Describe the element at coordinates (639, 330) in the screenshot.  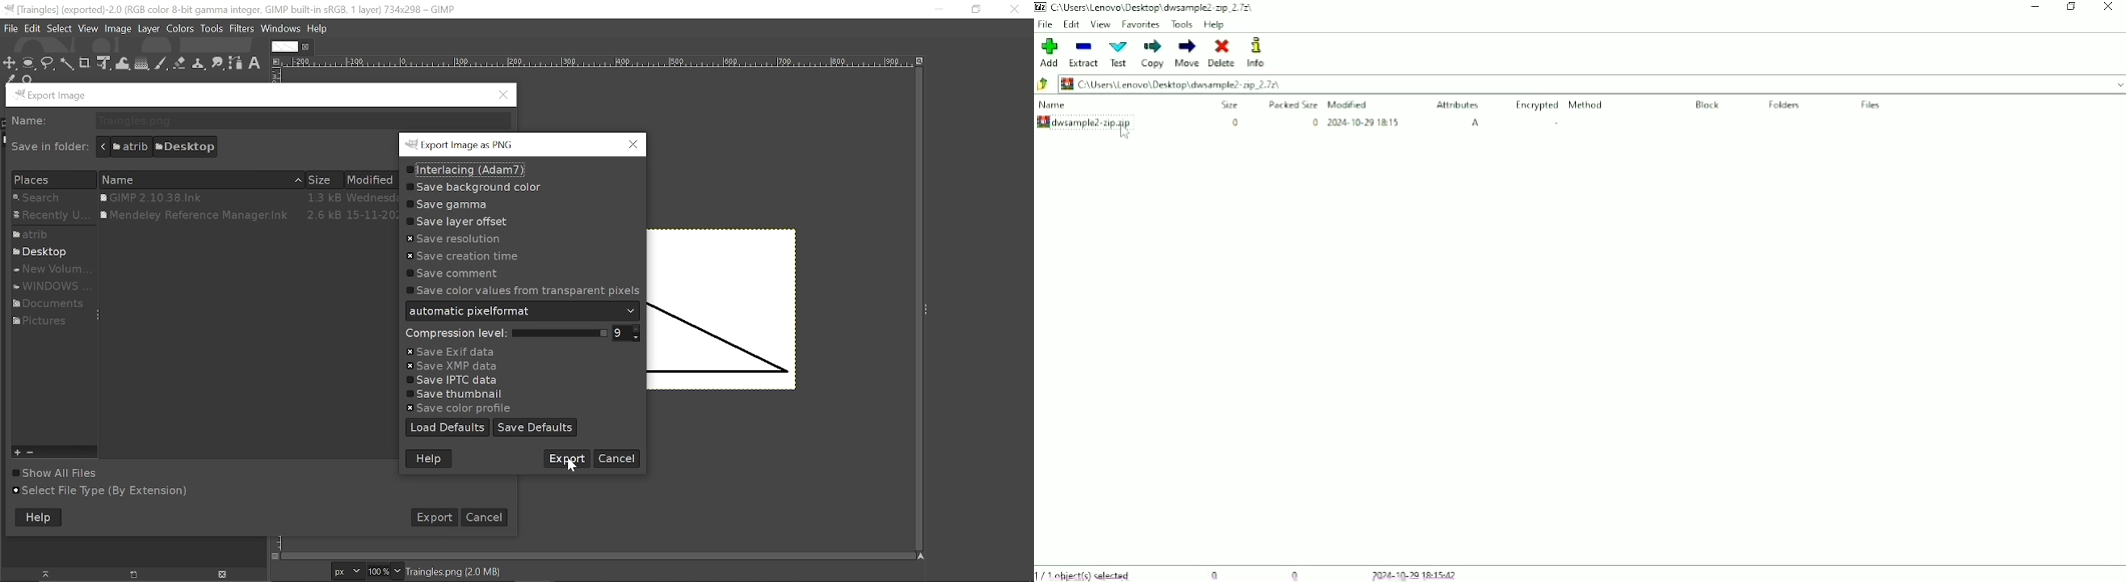
I see `Increase compression level` at that location.